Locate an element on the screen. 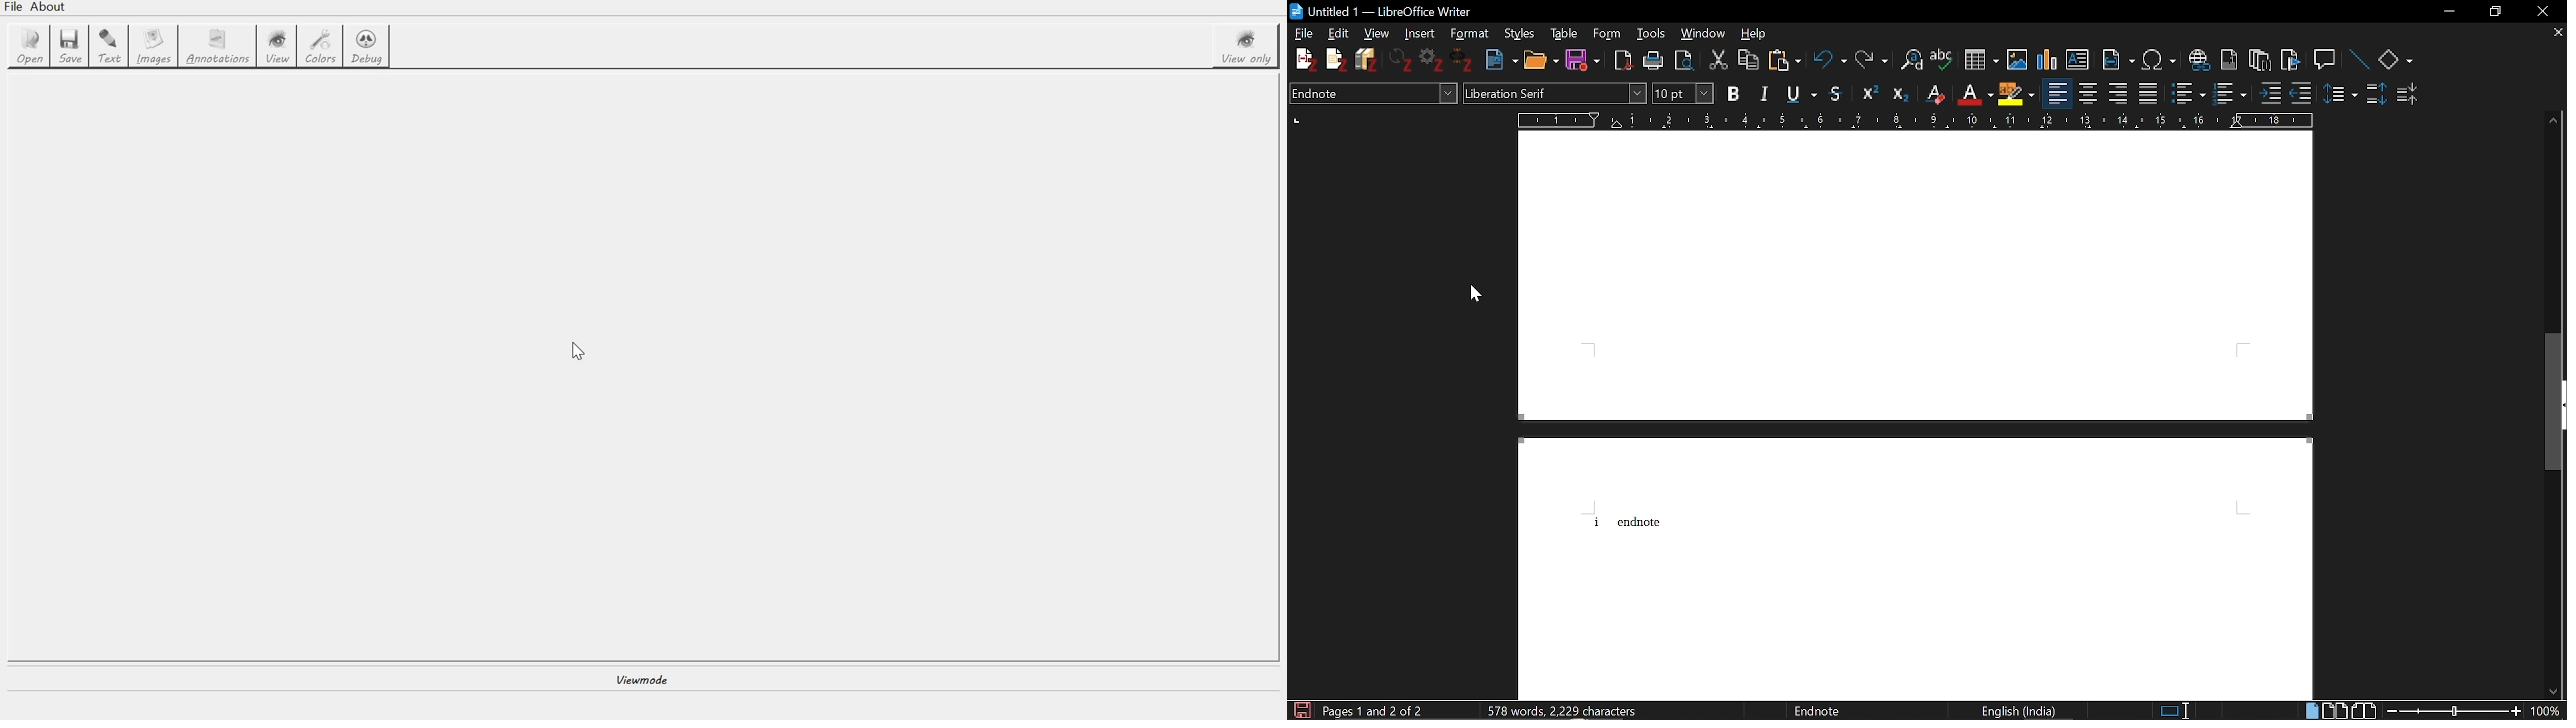  text is located at coordinates (108, 46).